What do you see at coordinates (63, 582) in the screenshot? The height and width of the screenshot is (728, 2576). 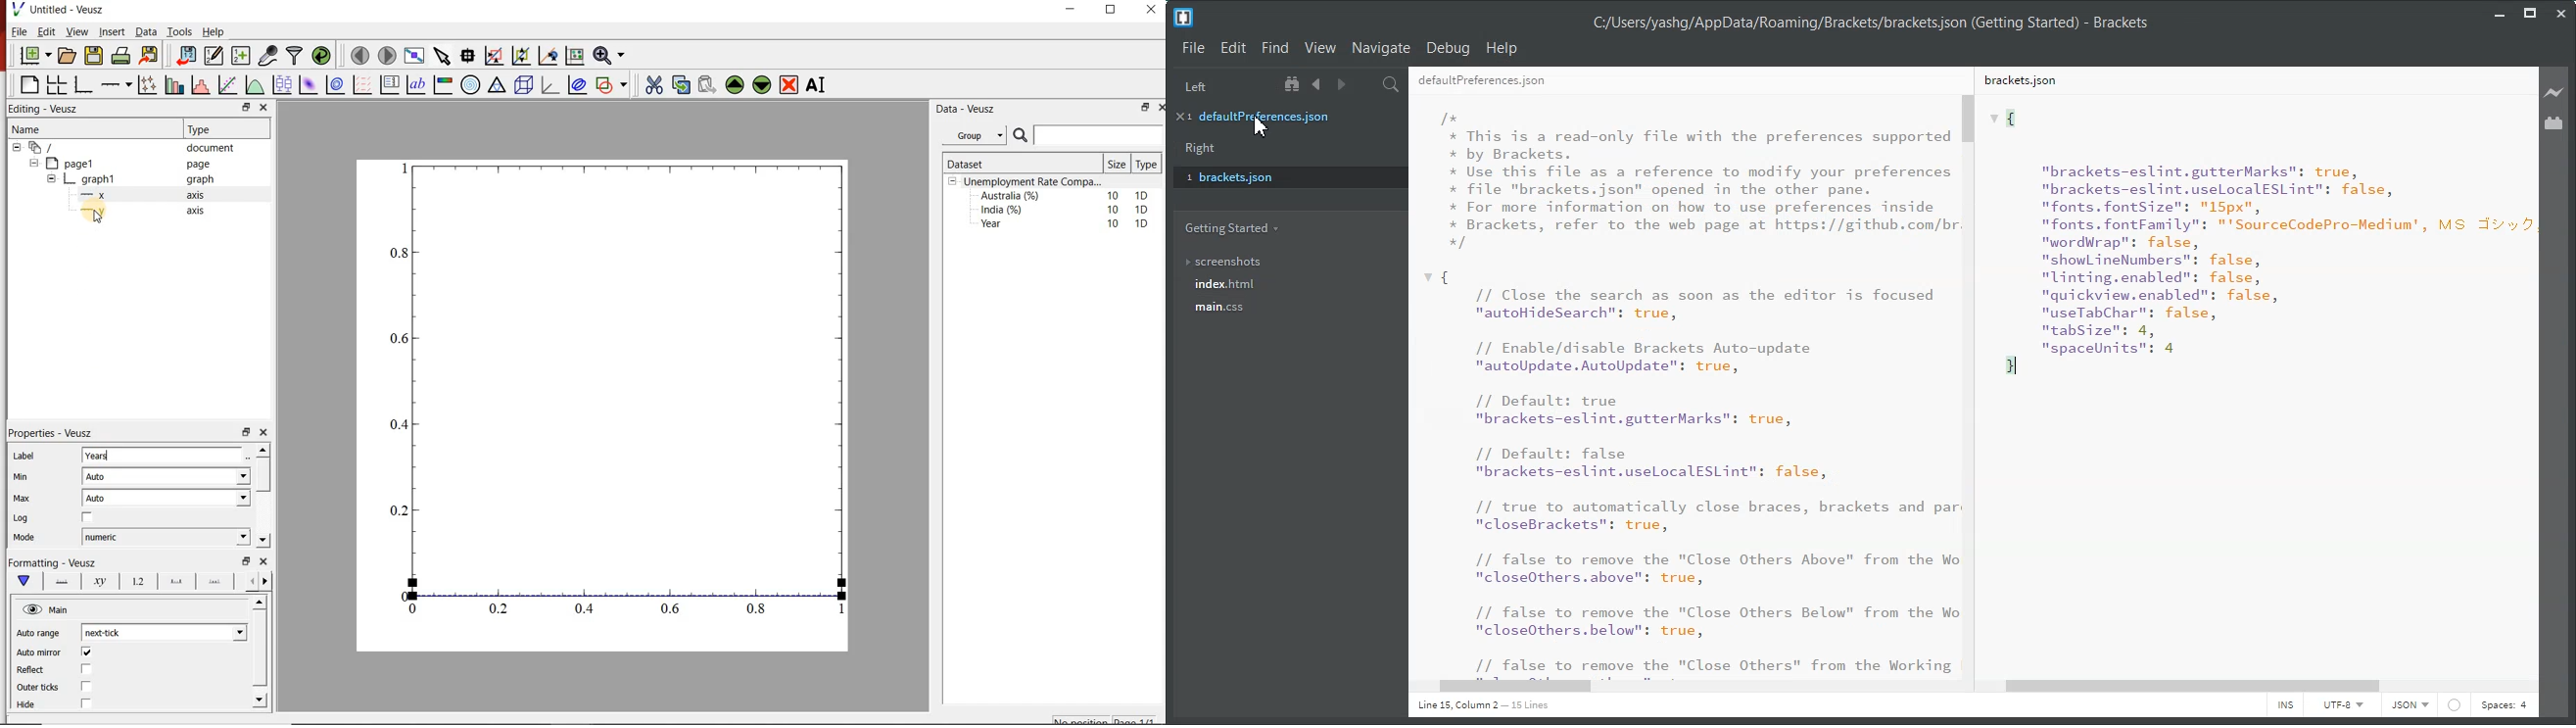 I see `axis lines` at bounding box center [63, 582].